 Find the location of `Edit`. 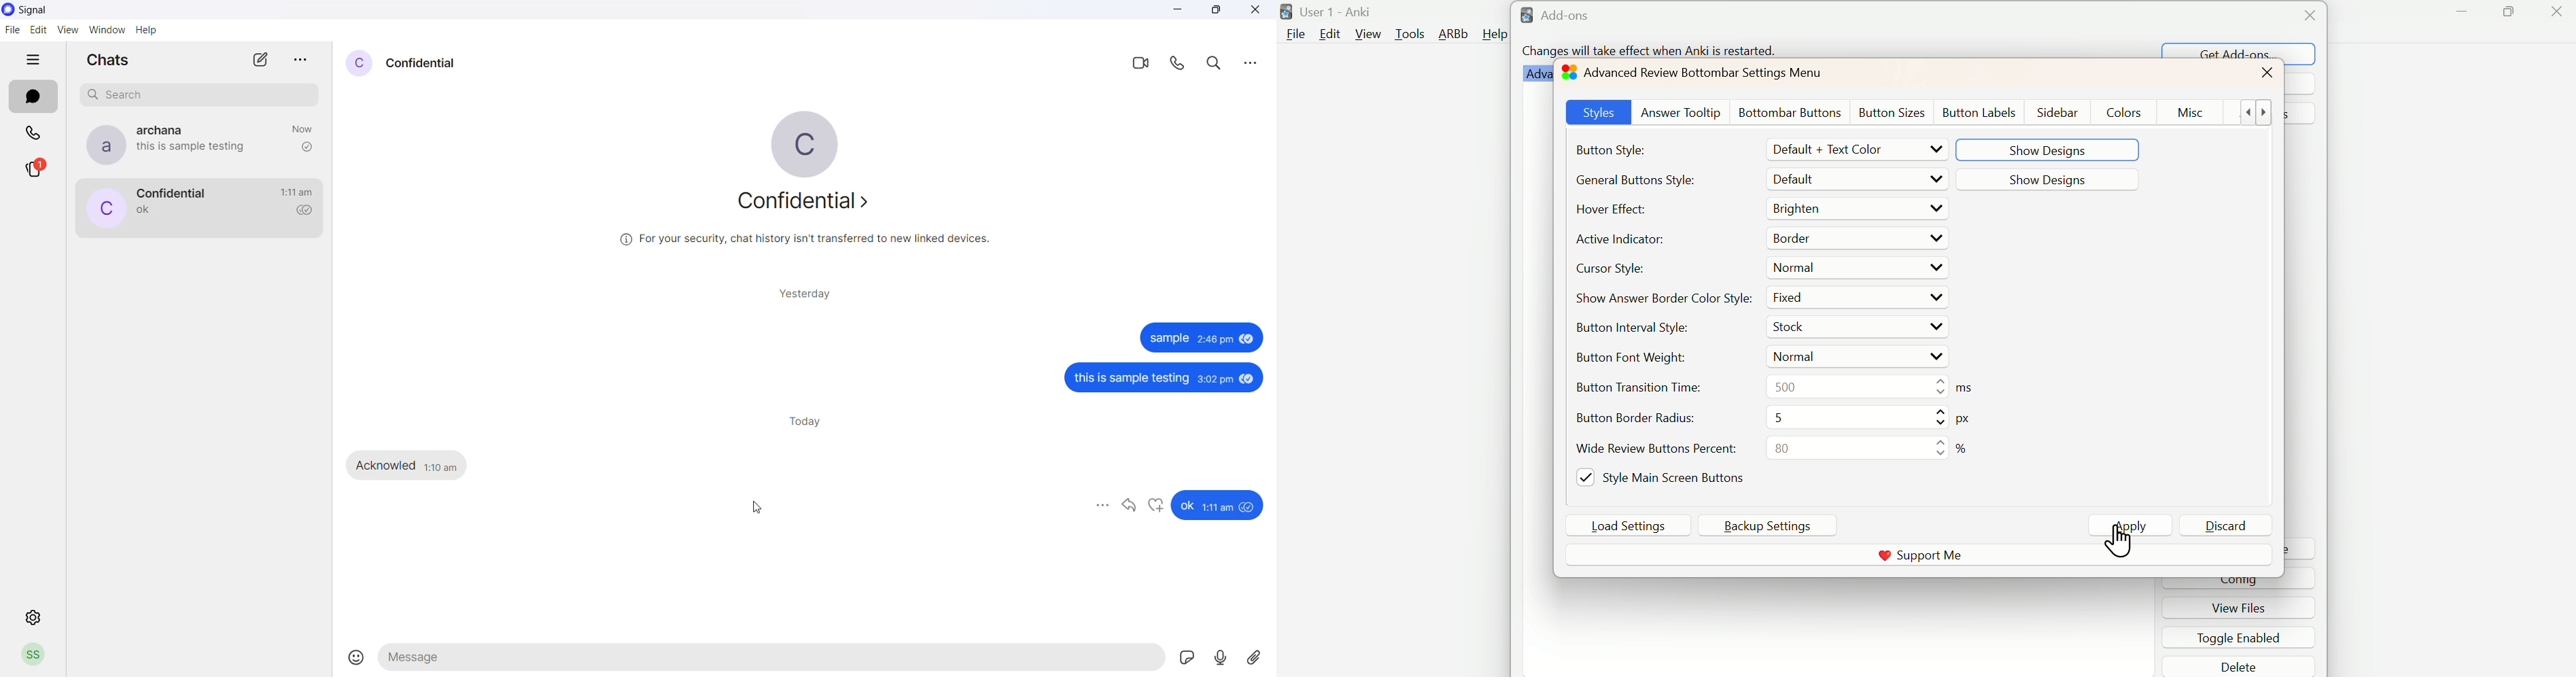

Edit is located at coordinates (1329, 35).